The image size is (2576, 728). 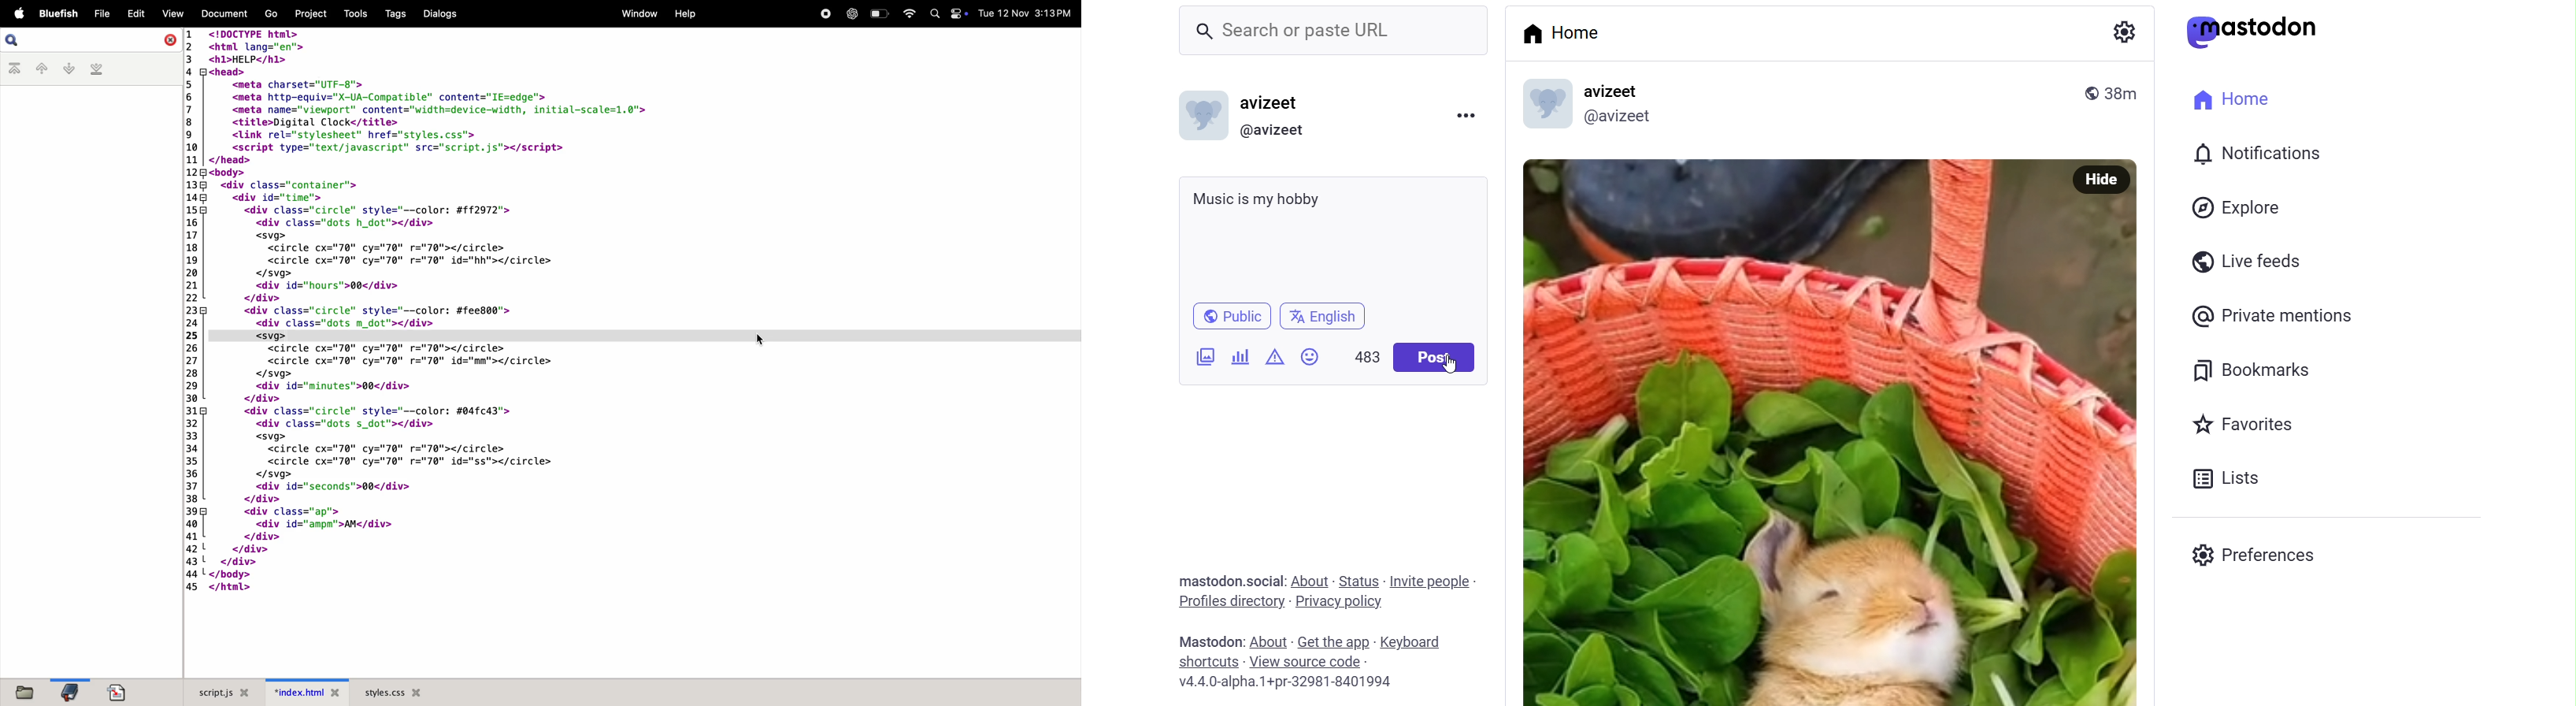 I want to click on project, so click(x=309, y=13).